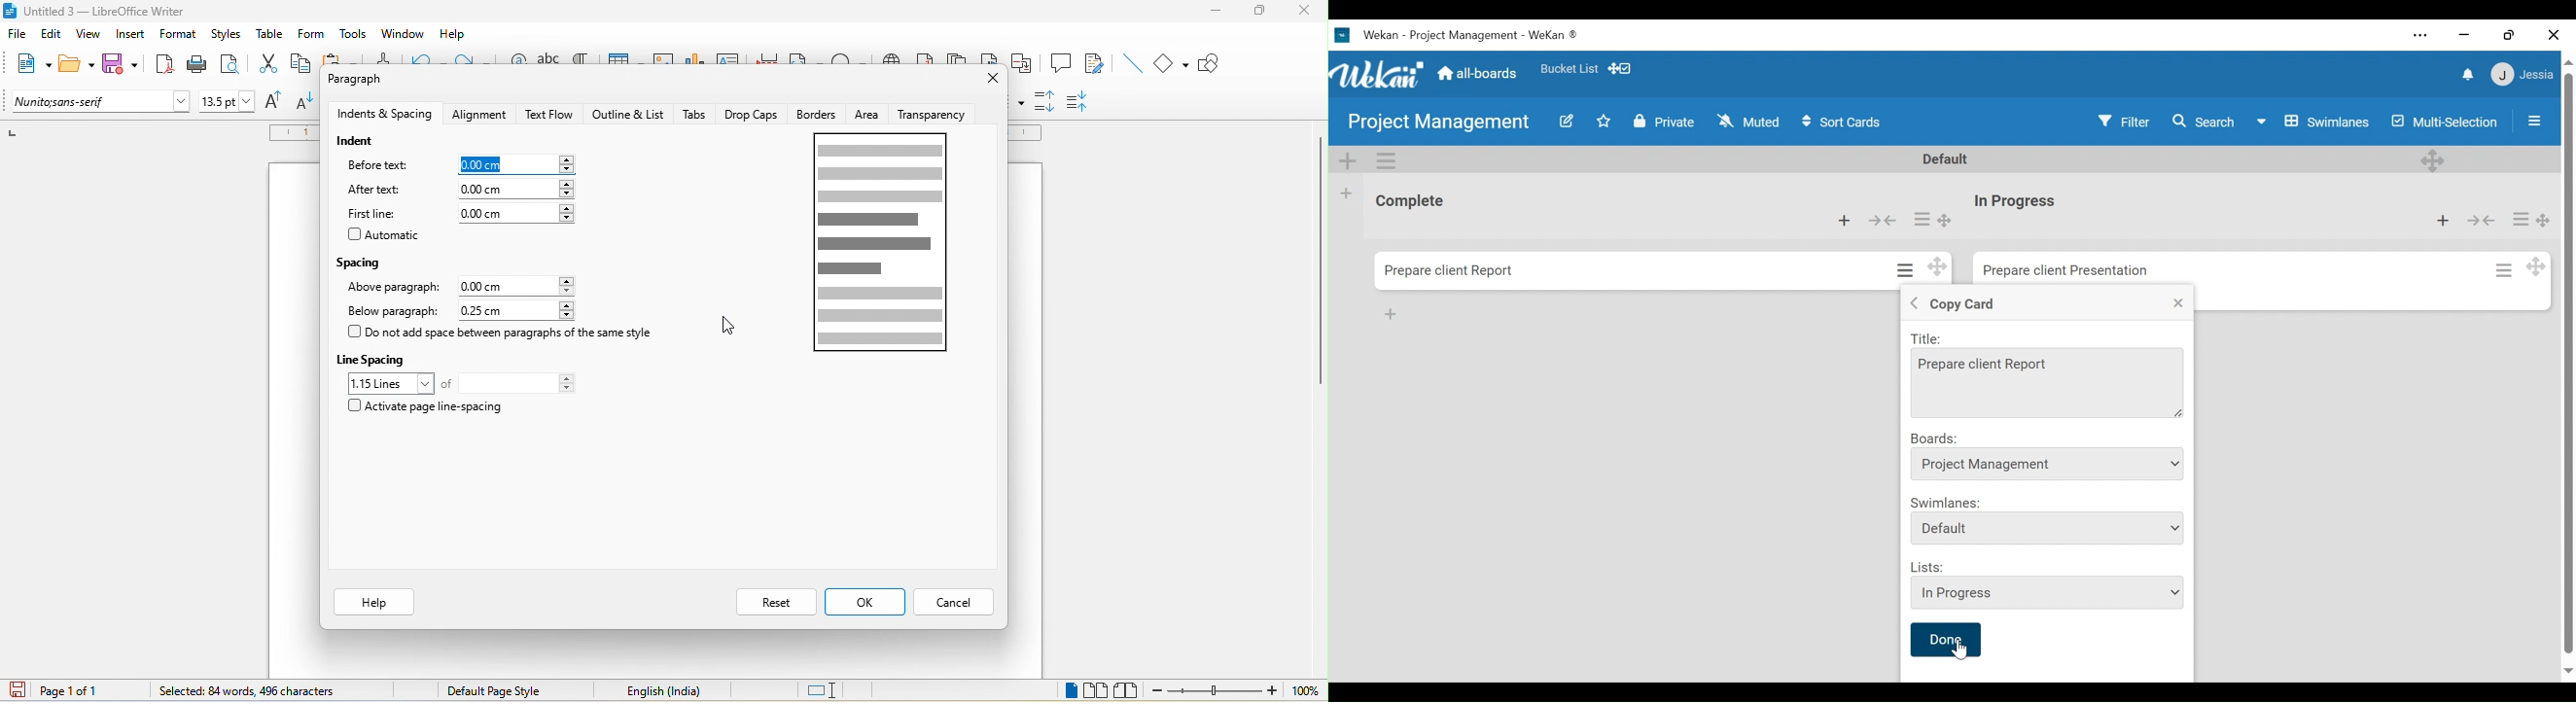 The image size is (2576, 728). I want to click on 100%, so click(1305, 691).